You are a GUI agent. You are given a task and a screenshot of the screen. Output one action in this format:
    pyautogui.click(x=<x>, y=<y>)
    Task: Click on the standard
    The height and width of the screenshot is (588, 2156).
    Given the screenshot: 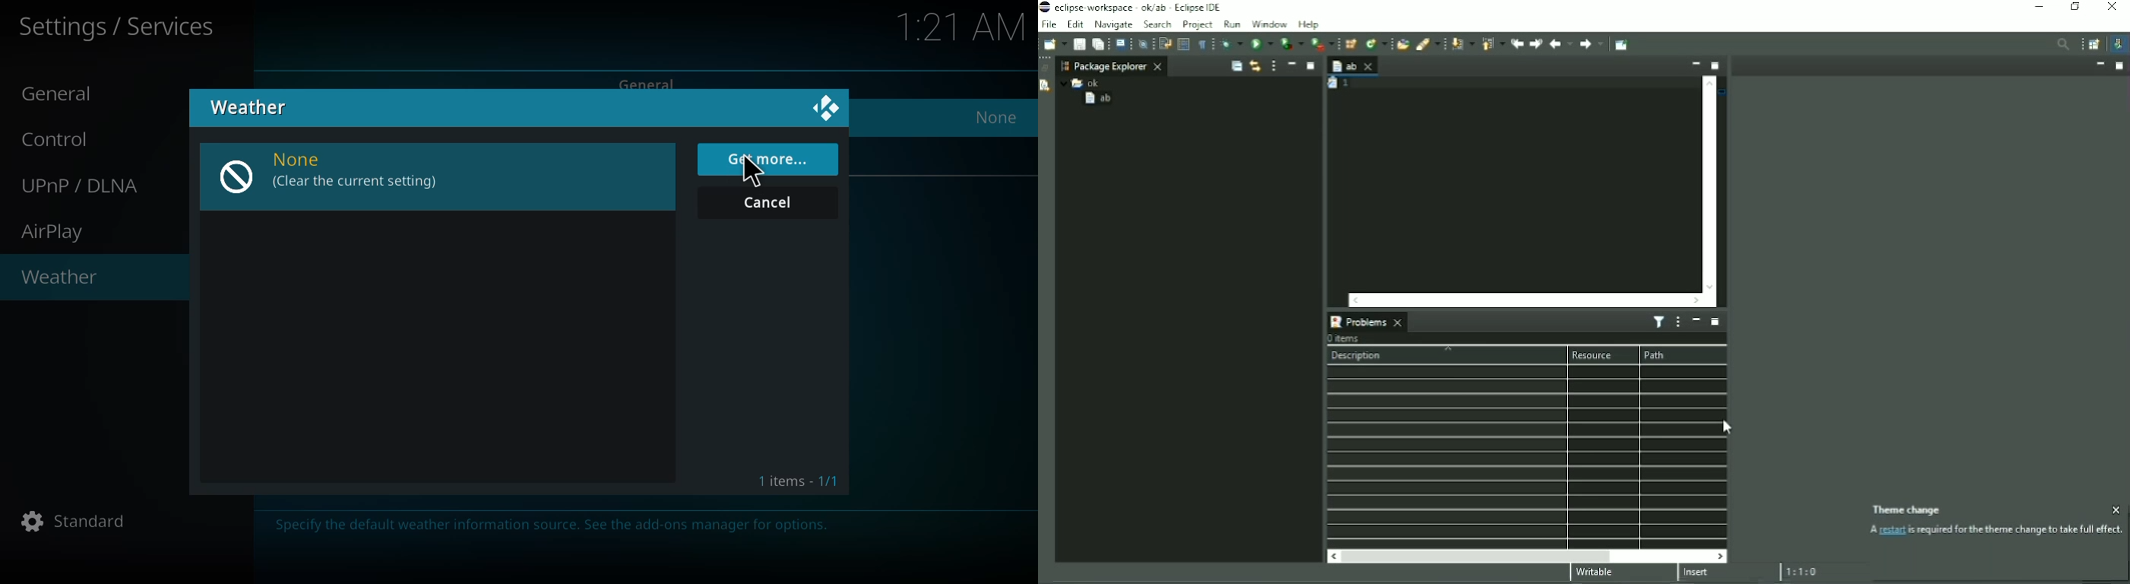 What is the action you would take?
    pyautogui.click(x=77, y=522)
    